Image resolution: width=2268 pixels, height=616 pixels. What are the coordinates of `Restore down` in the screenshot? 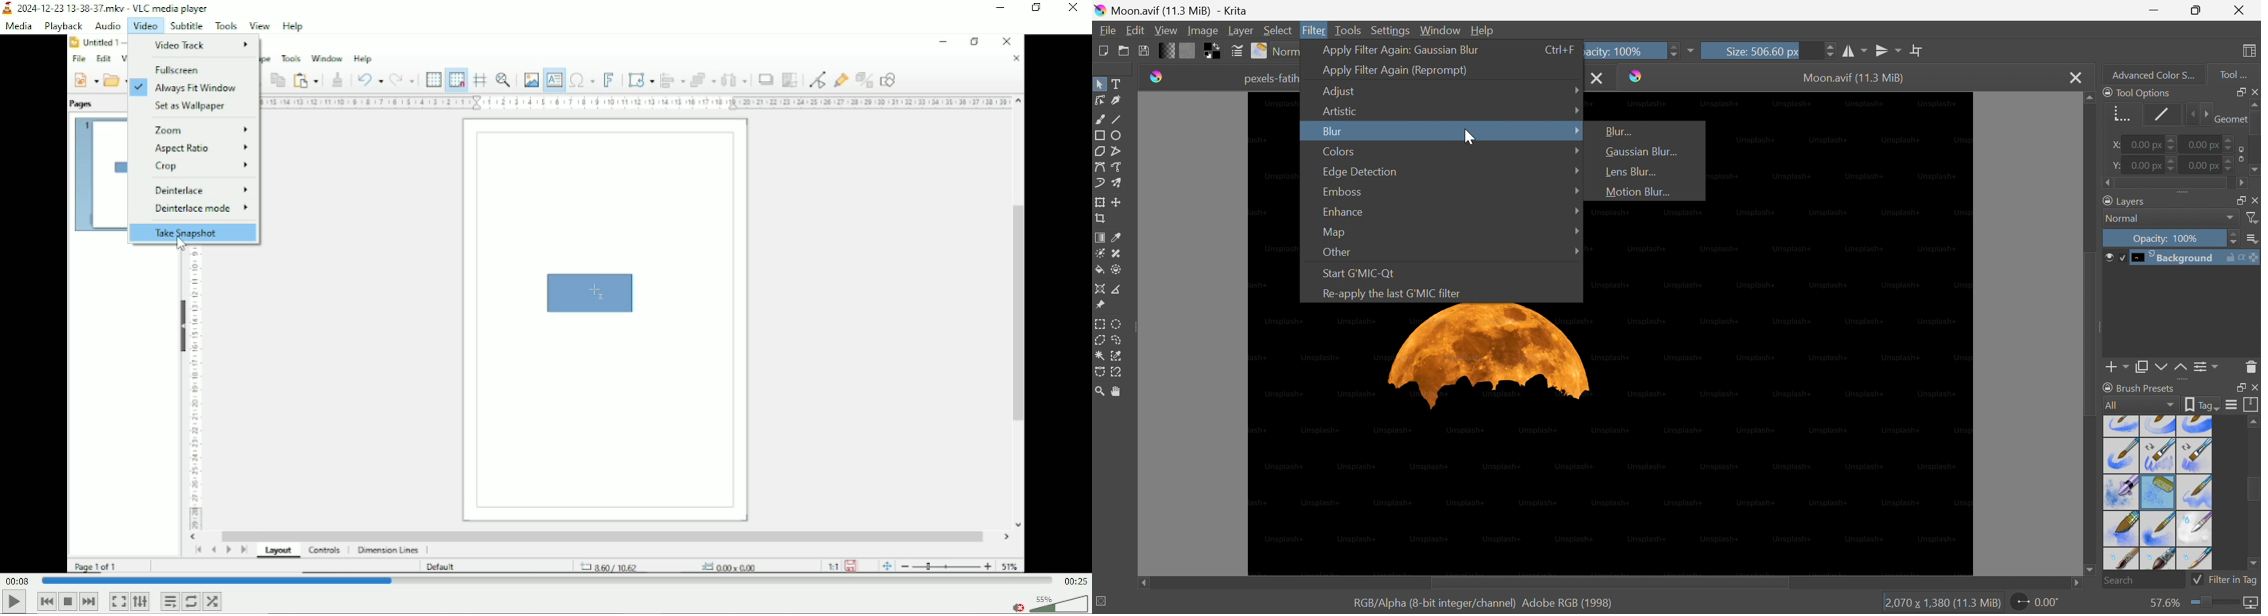 It's located at (2196, 10).